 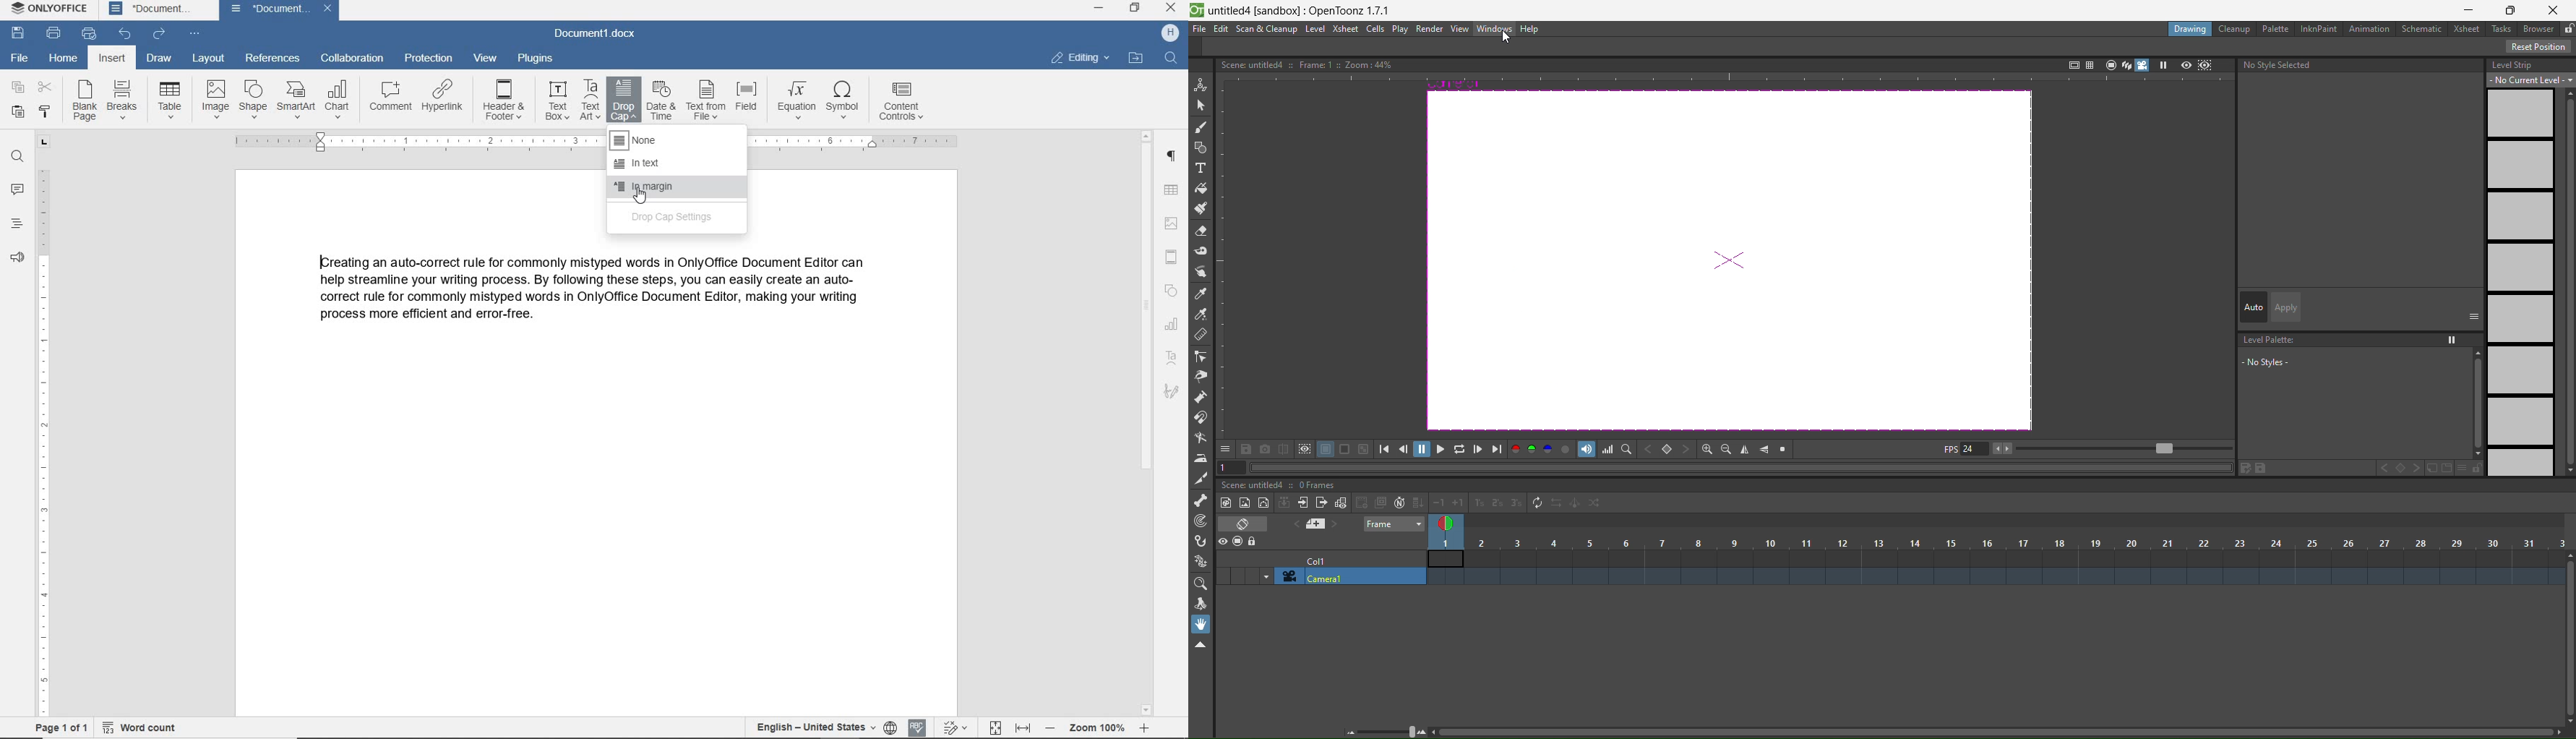 What do you see at coordinates (2280, 65) in the screenshot?
I see `text` at bounding box center [2280, 65].